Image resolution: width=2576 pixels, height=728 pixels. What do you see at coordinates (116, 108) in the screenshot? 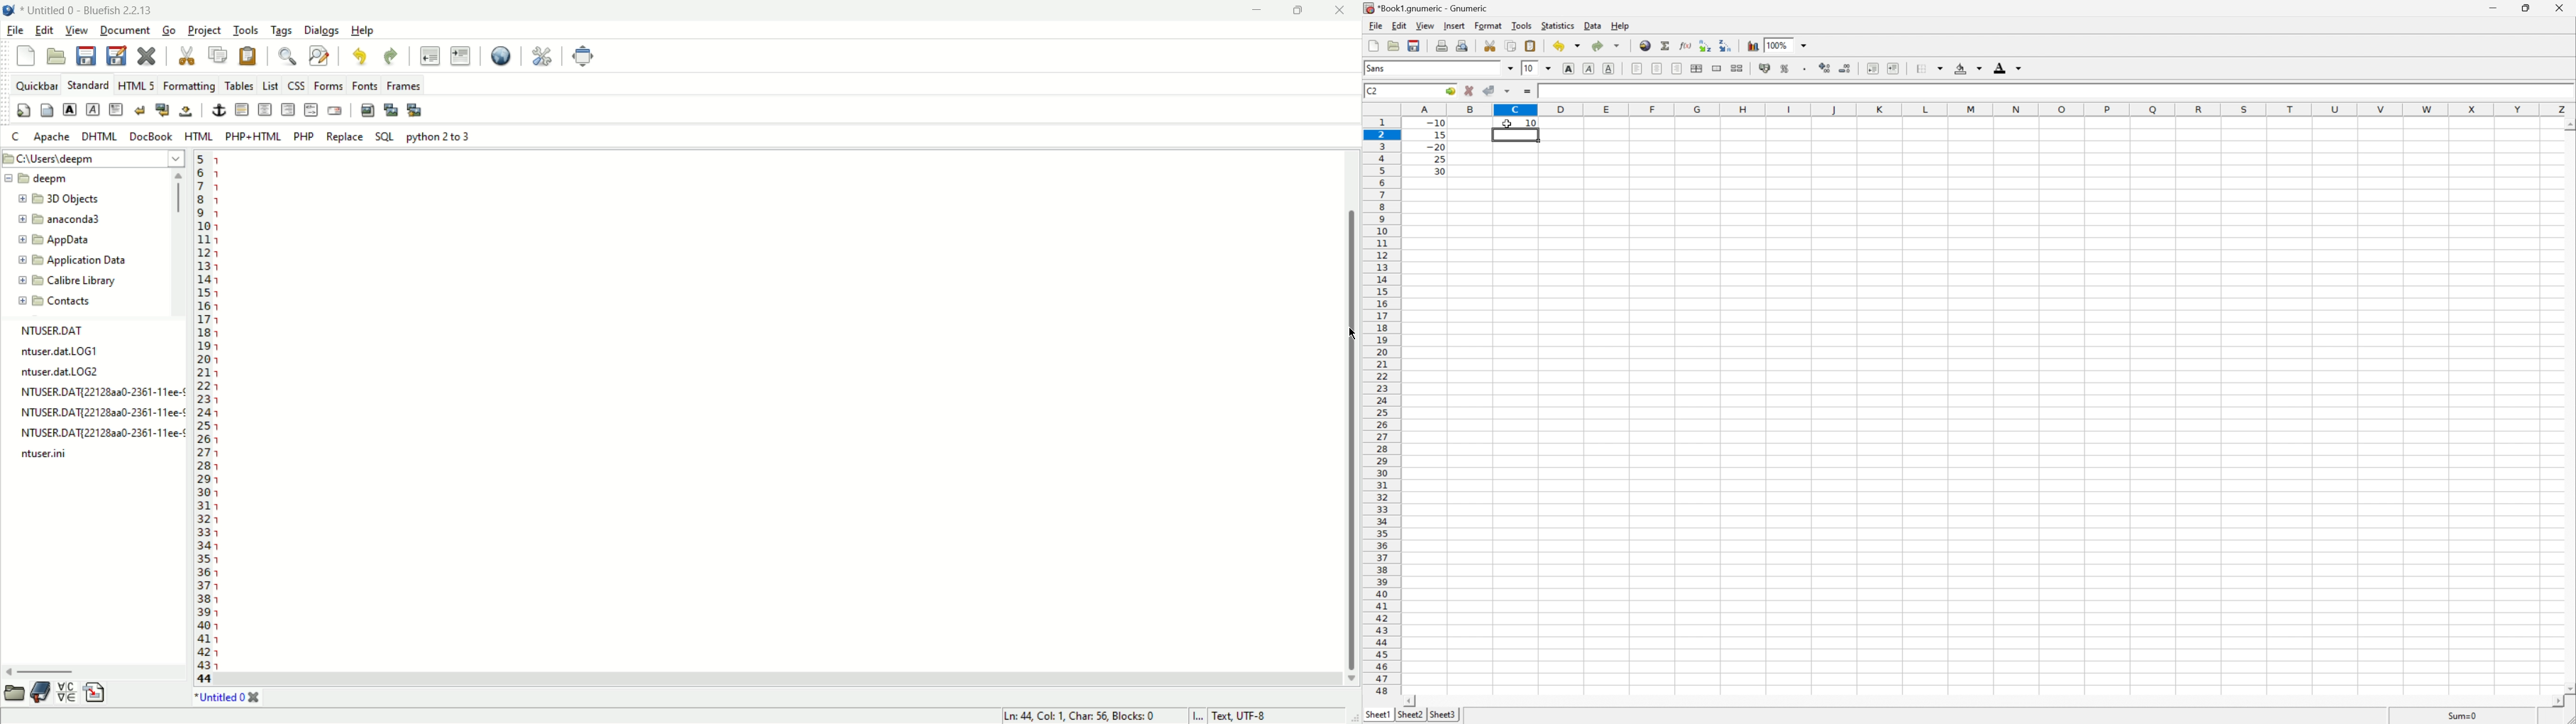
I see `paragraph` at bounding box center [116, 108].